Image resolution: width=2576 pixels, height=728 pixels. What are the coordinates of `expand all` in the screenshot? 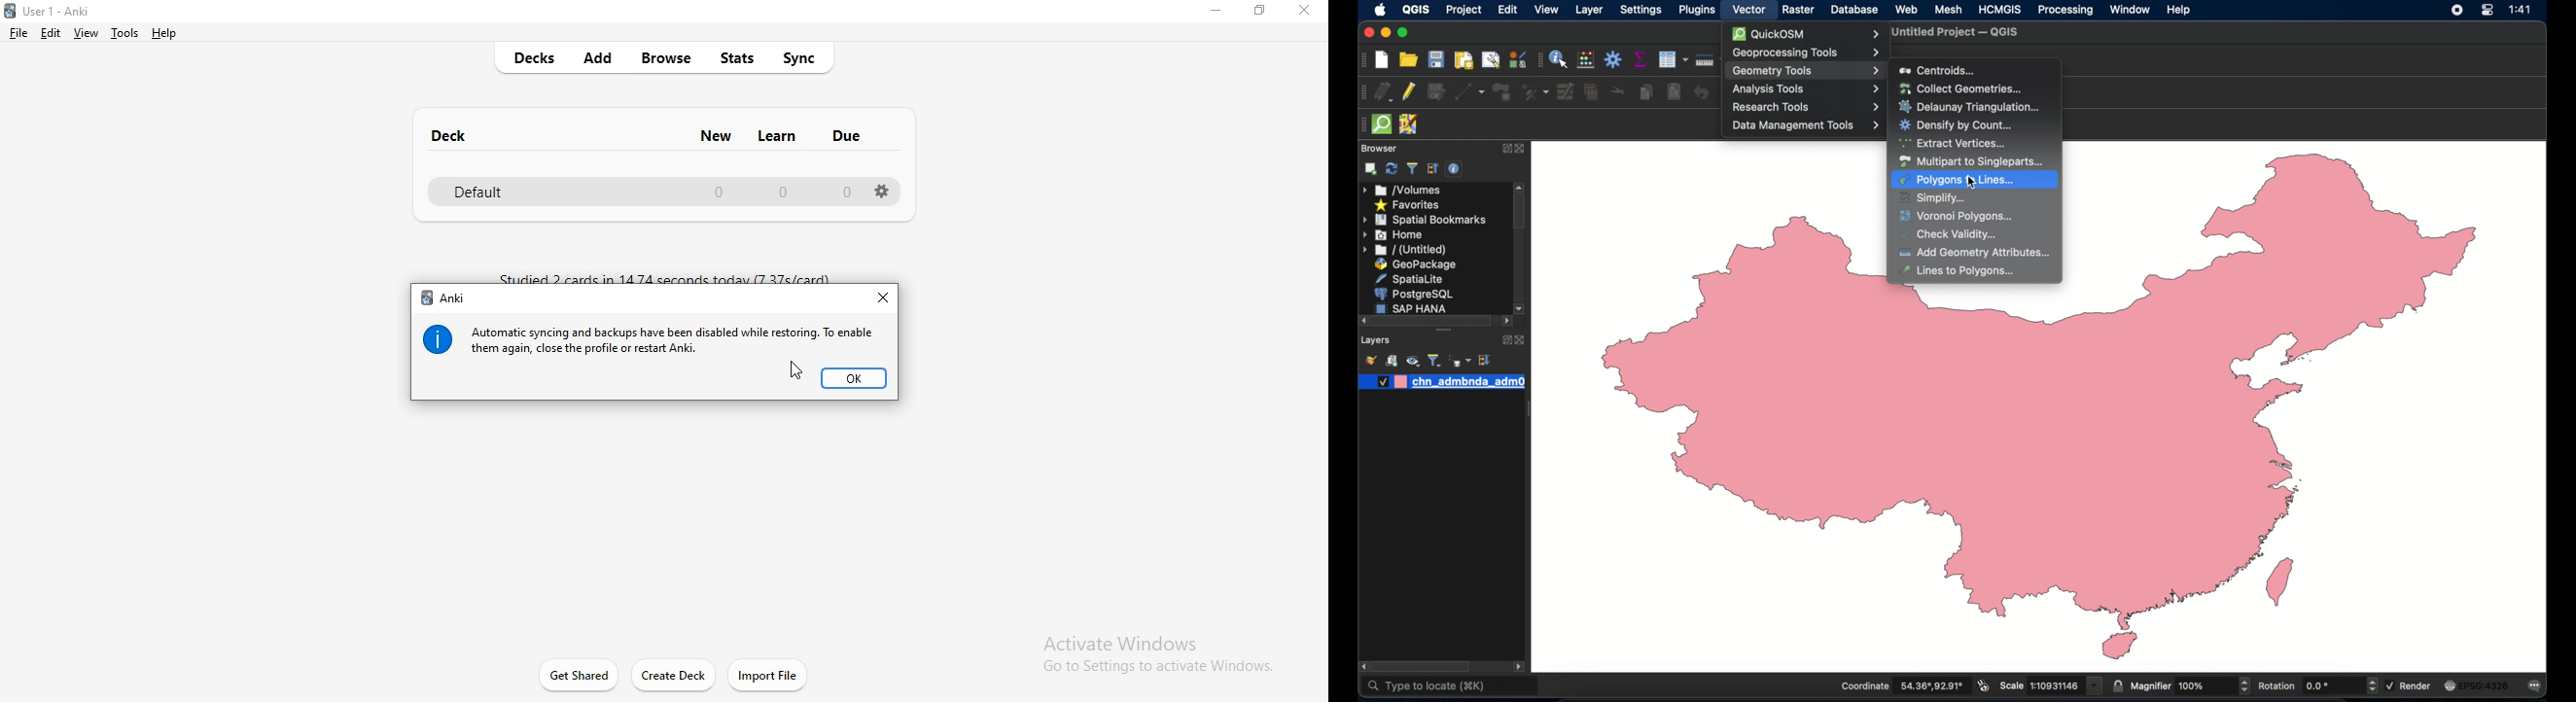 It's located at (1433, 169).